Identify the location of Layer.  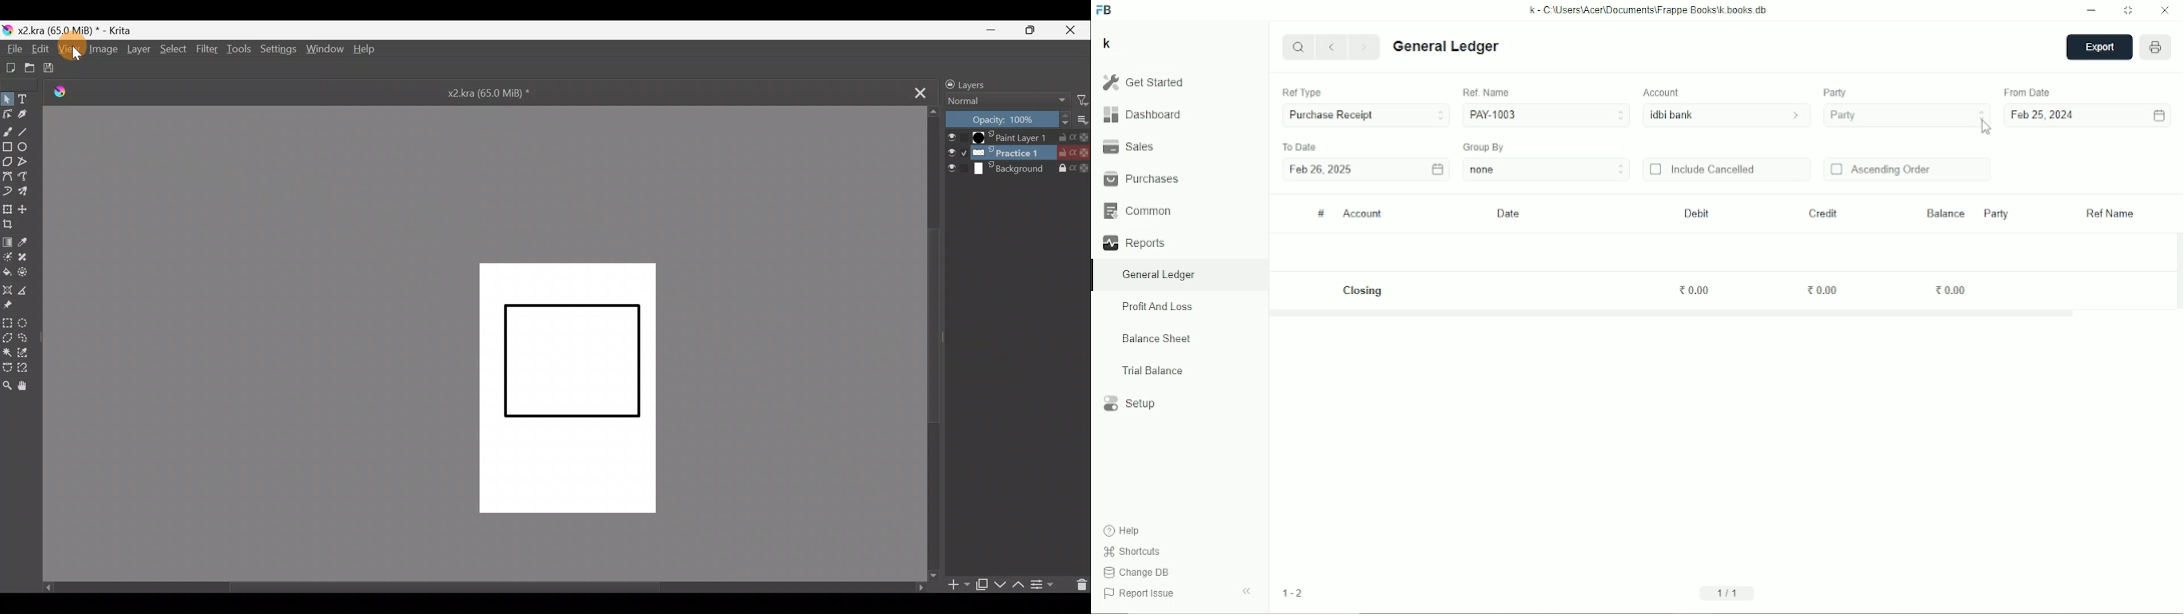
(138, 51).